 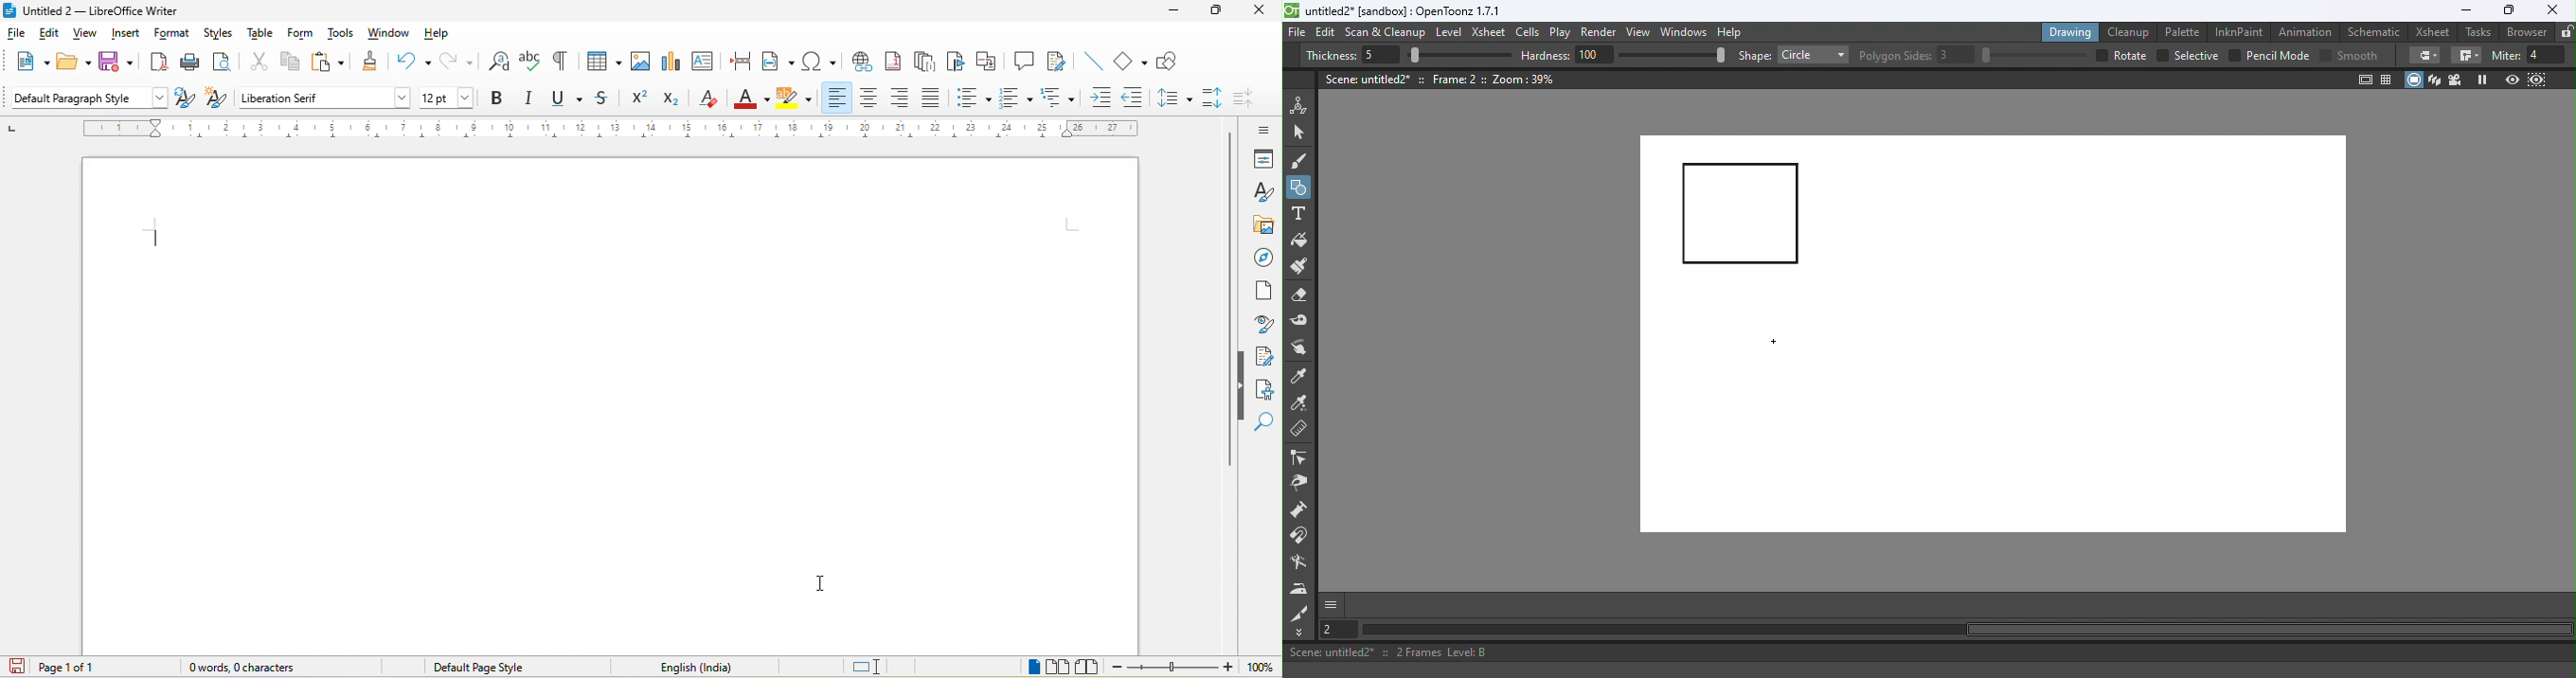 What do you see at coordinates (335, 67) in the screenshot?
I see `paste` at bounding box center [335, 67].